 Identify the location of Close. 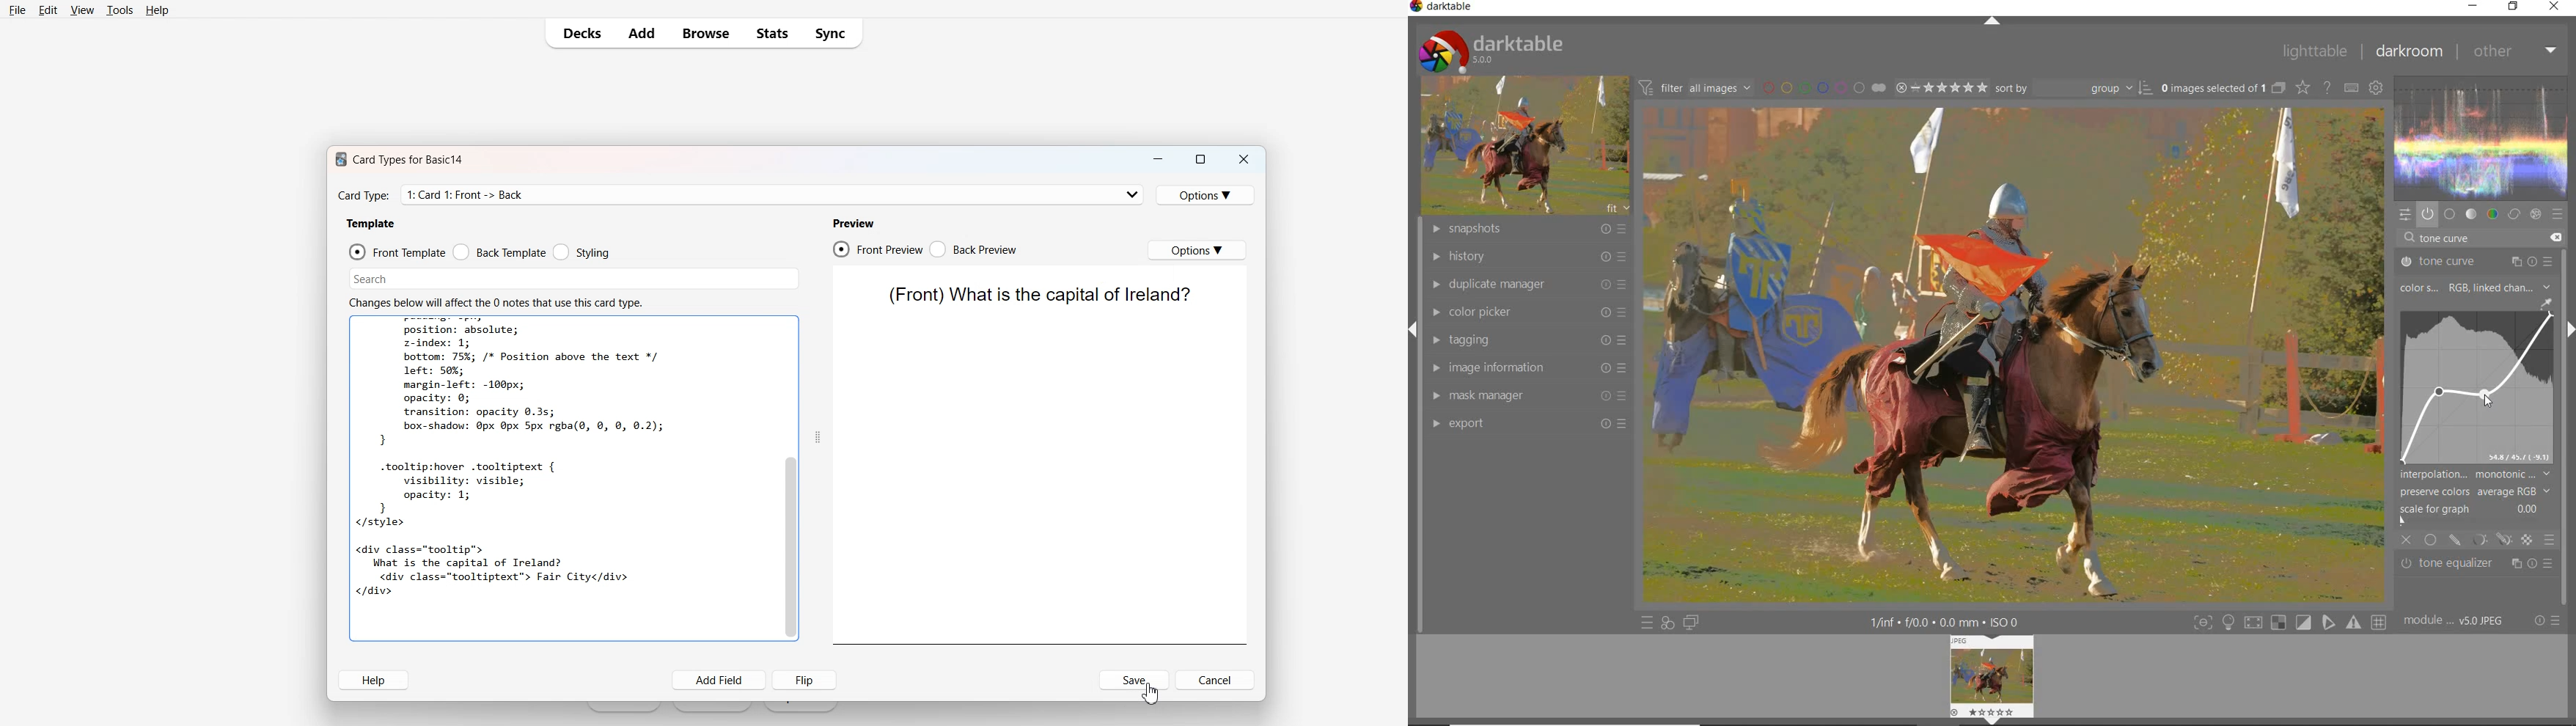
(1243, 159).